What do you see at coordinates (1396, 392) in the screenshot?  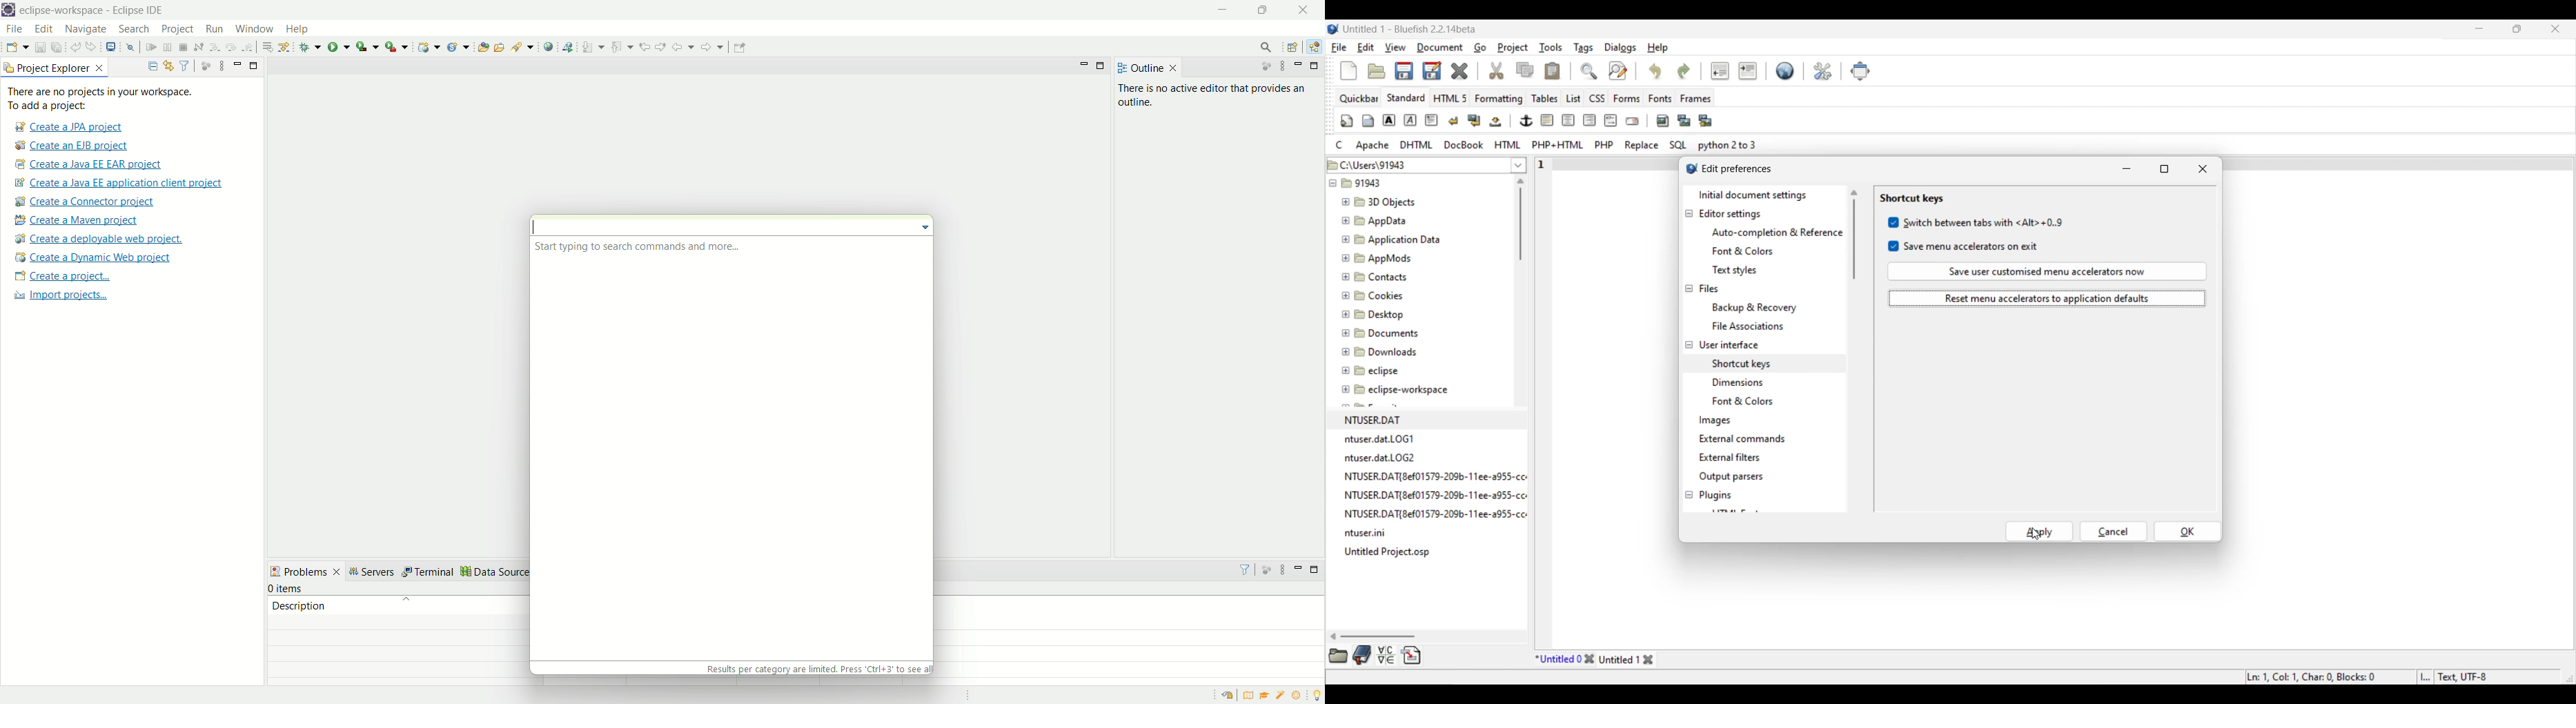 I see `eclipse-workspace` at bounding box center [1396, 392].